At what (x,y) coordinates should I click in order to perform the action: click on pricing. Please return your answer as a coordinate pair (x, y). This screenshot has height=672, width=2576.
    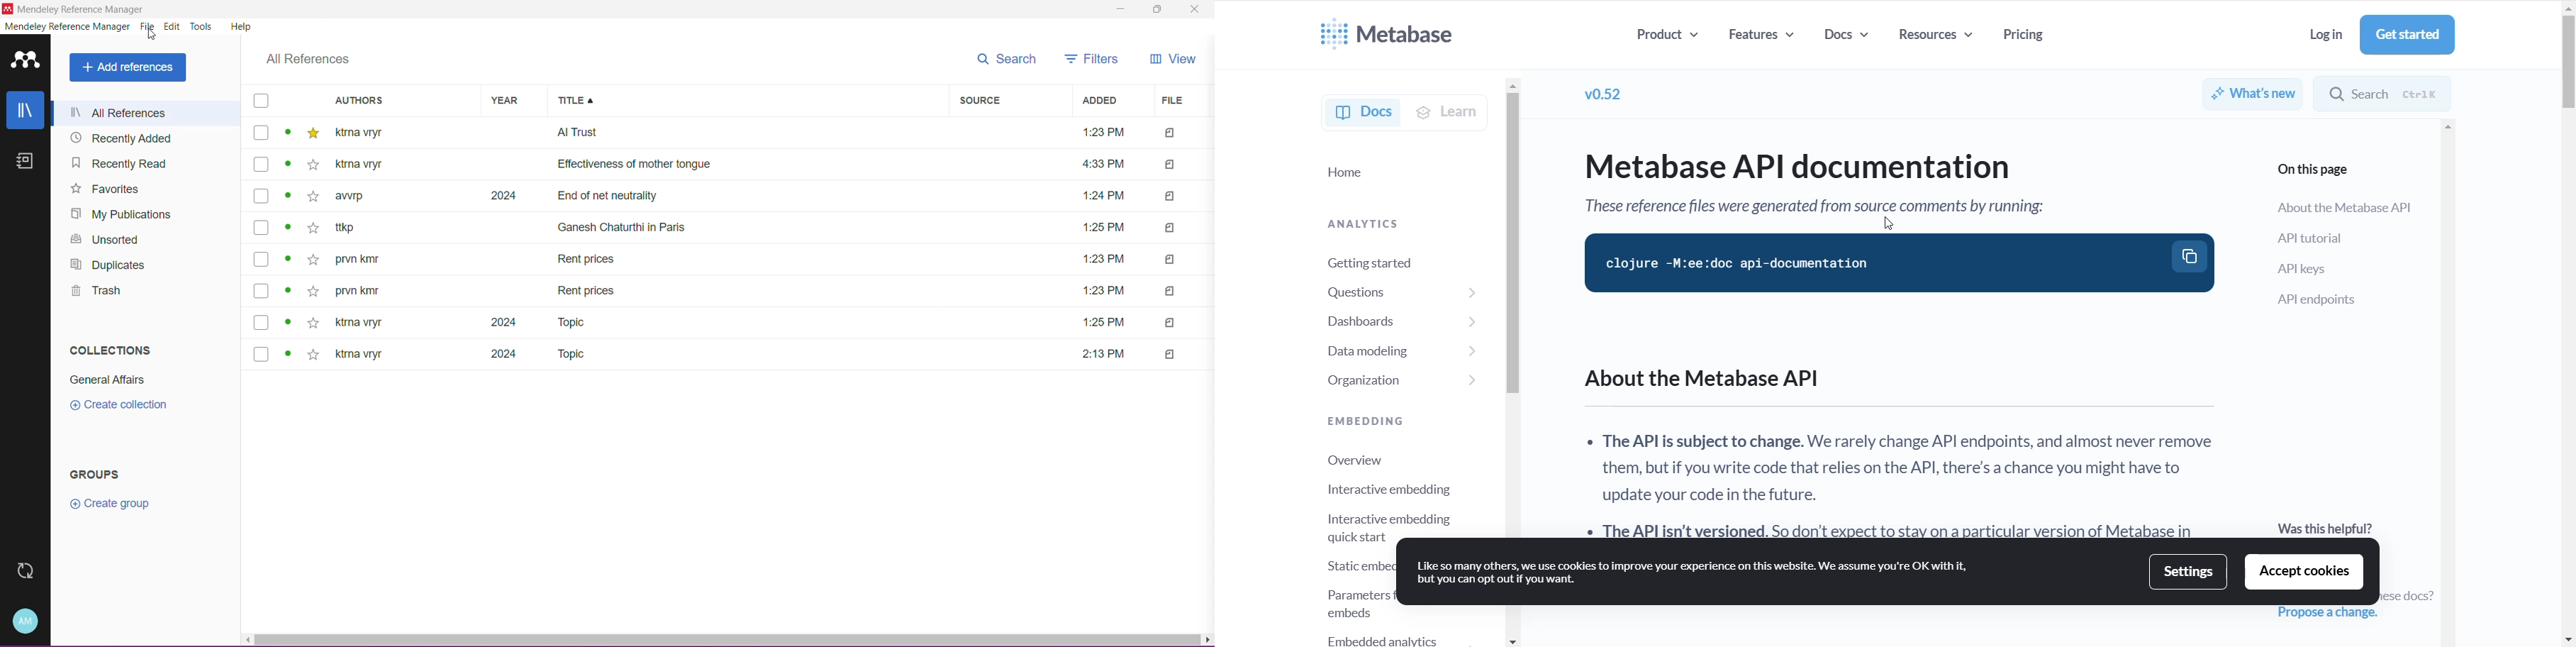
    Looking at the image, I should click on (2030, 37).